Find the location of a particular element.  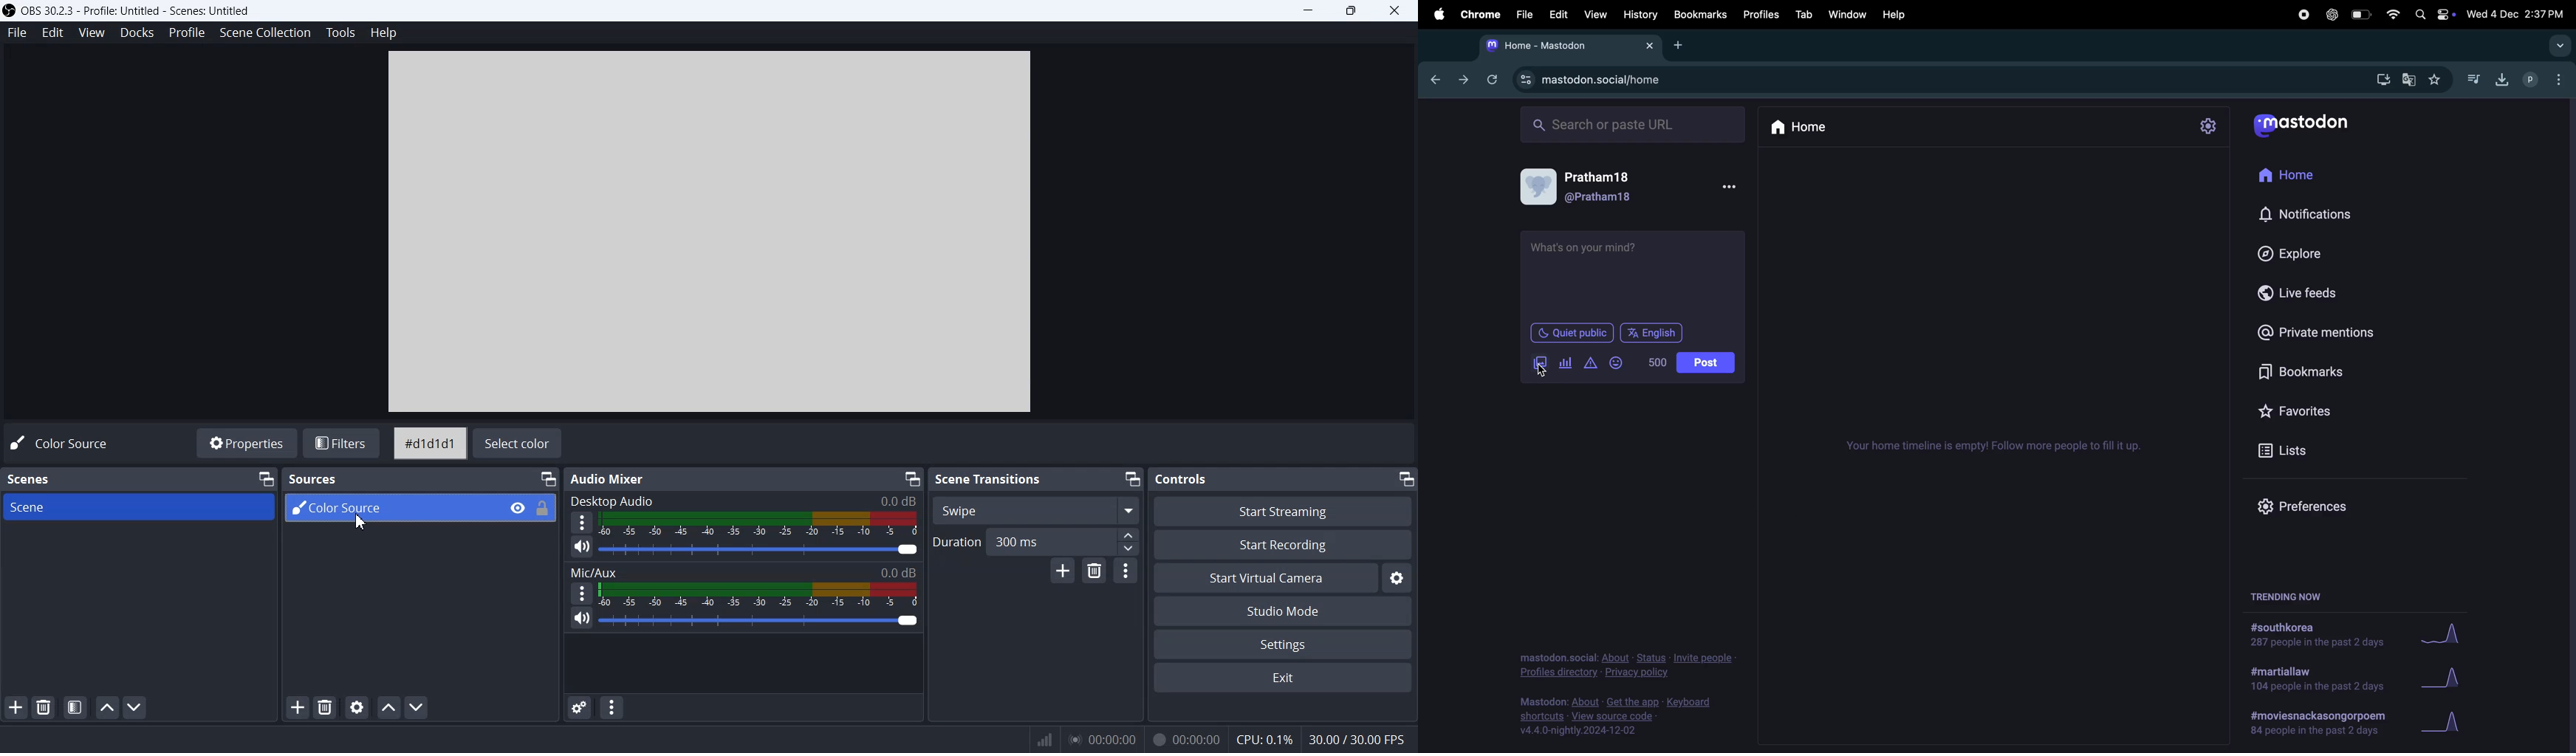

English is located at coordinates (1651, 333).